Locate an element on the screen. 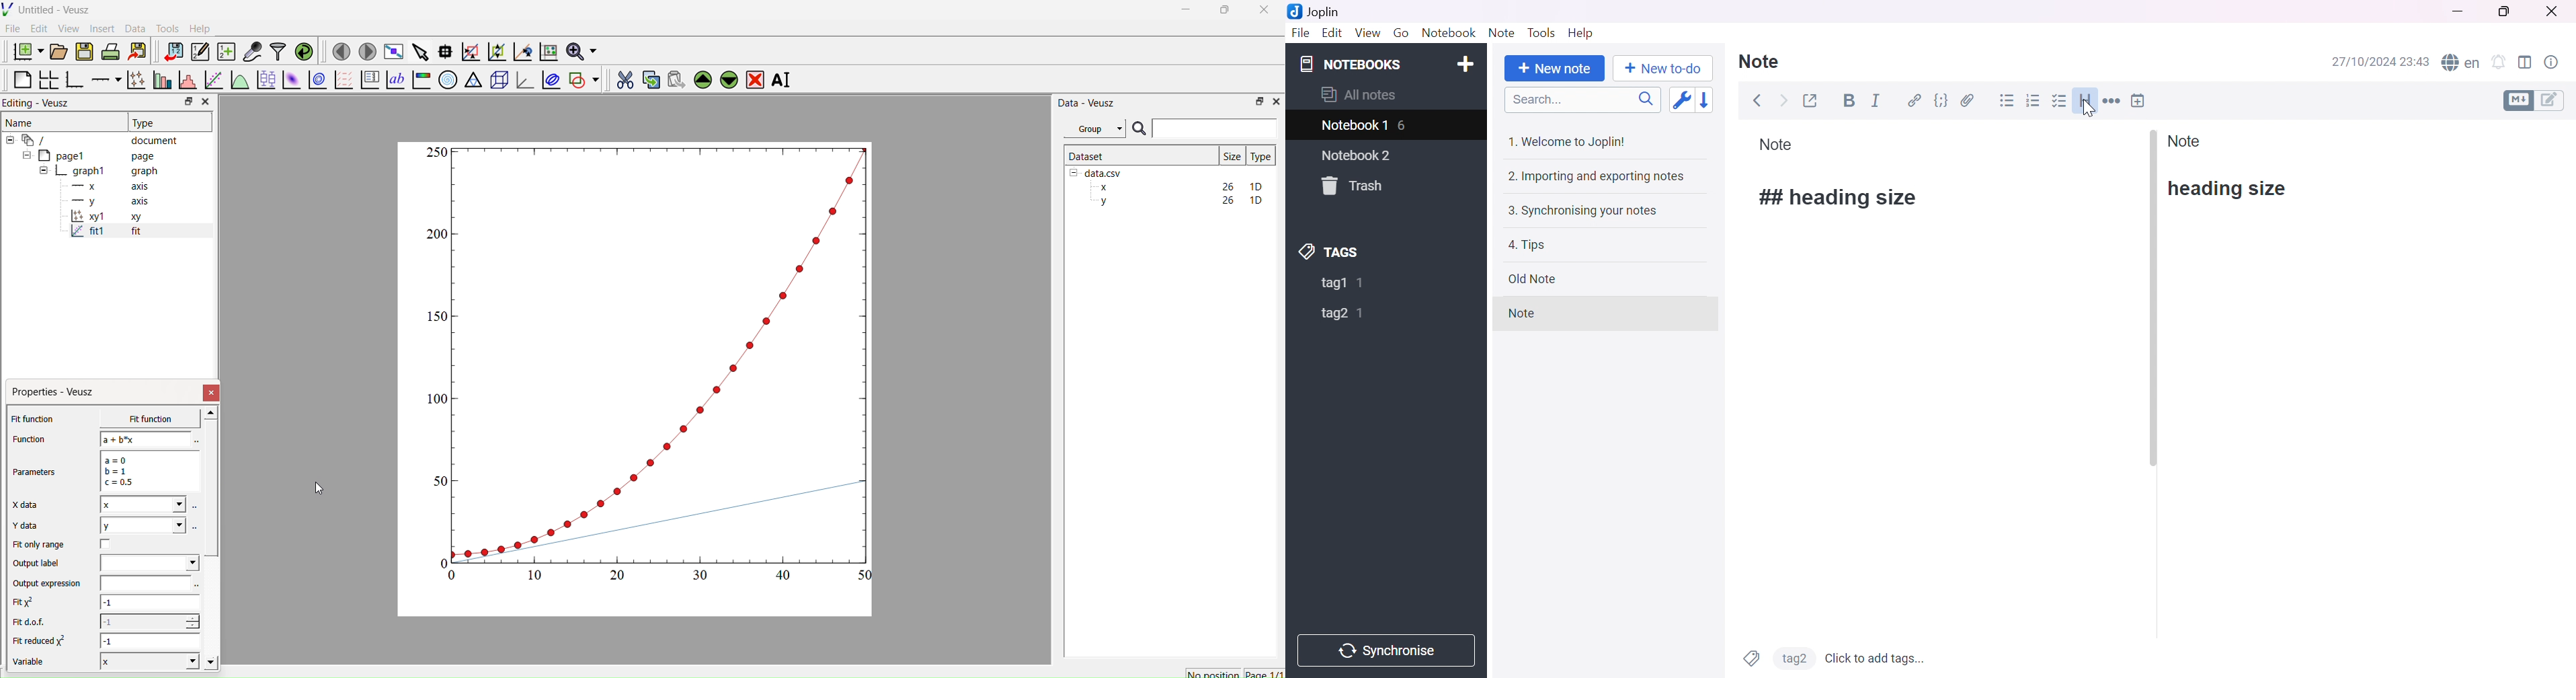  Horizontal rule is located at coordinates (2112, 102).